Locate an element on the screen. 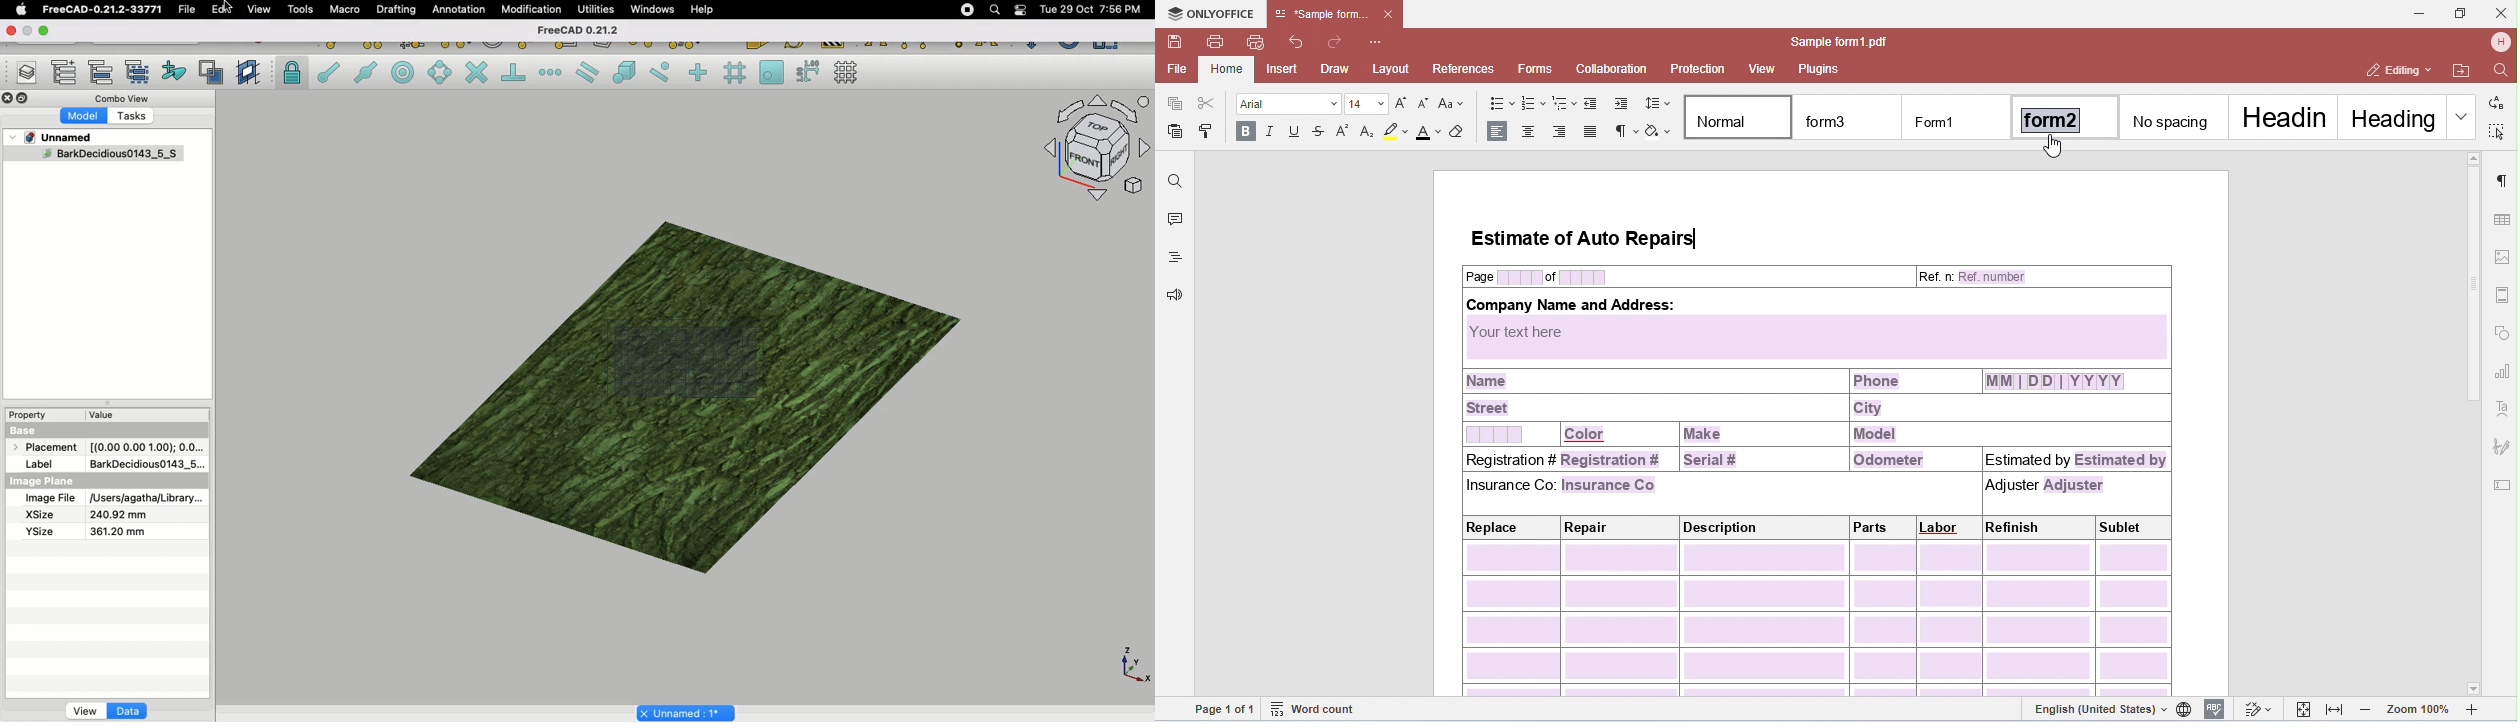  Snap intersection is located at coordinates (477, 74).